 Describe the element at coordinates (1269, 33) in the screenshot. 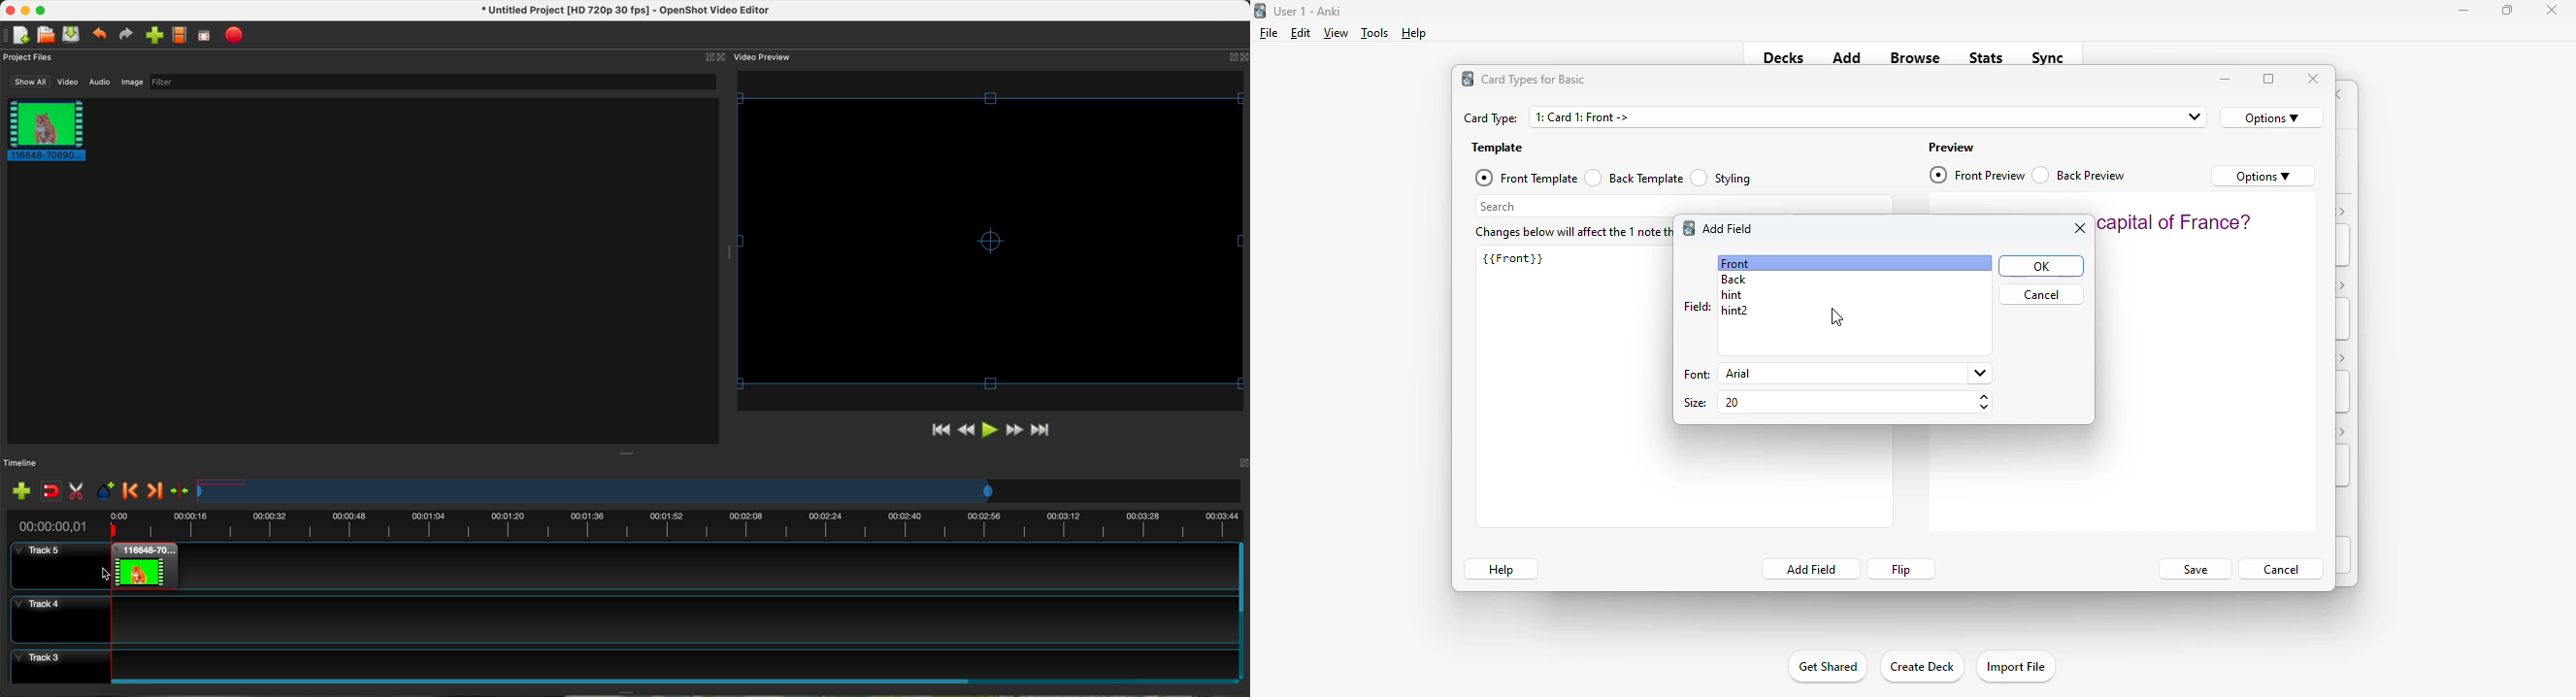

I see `file` at that location.